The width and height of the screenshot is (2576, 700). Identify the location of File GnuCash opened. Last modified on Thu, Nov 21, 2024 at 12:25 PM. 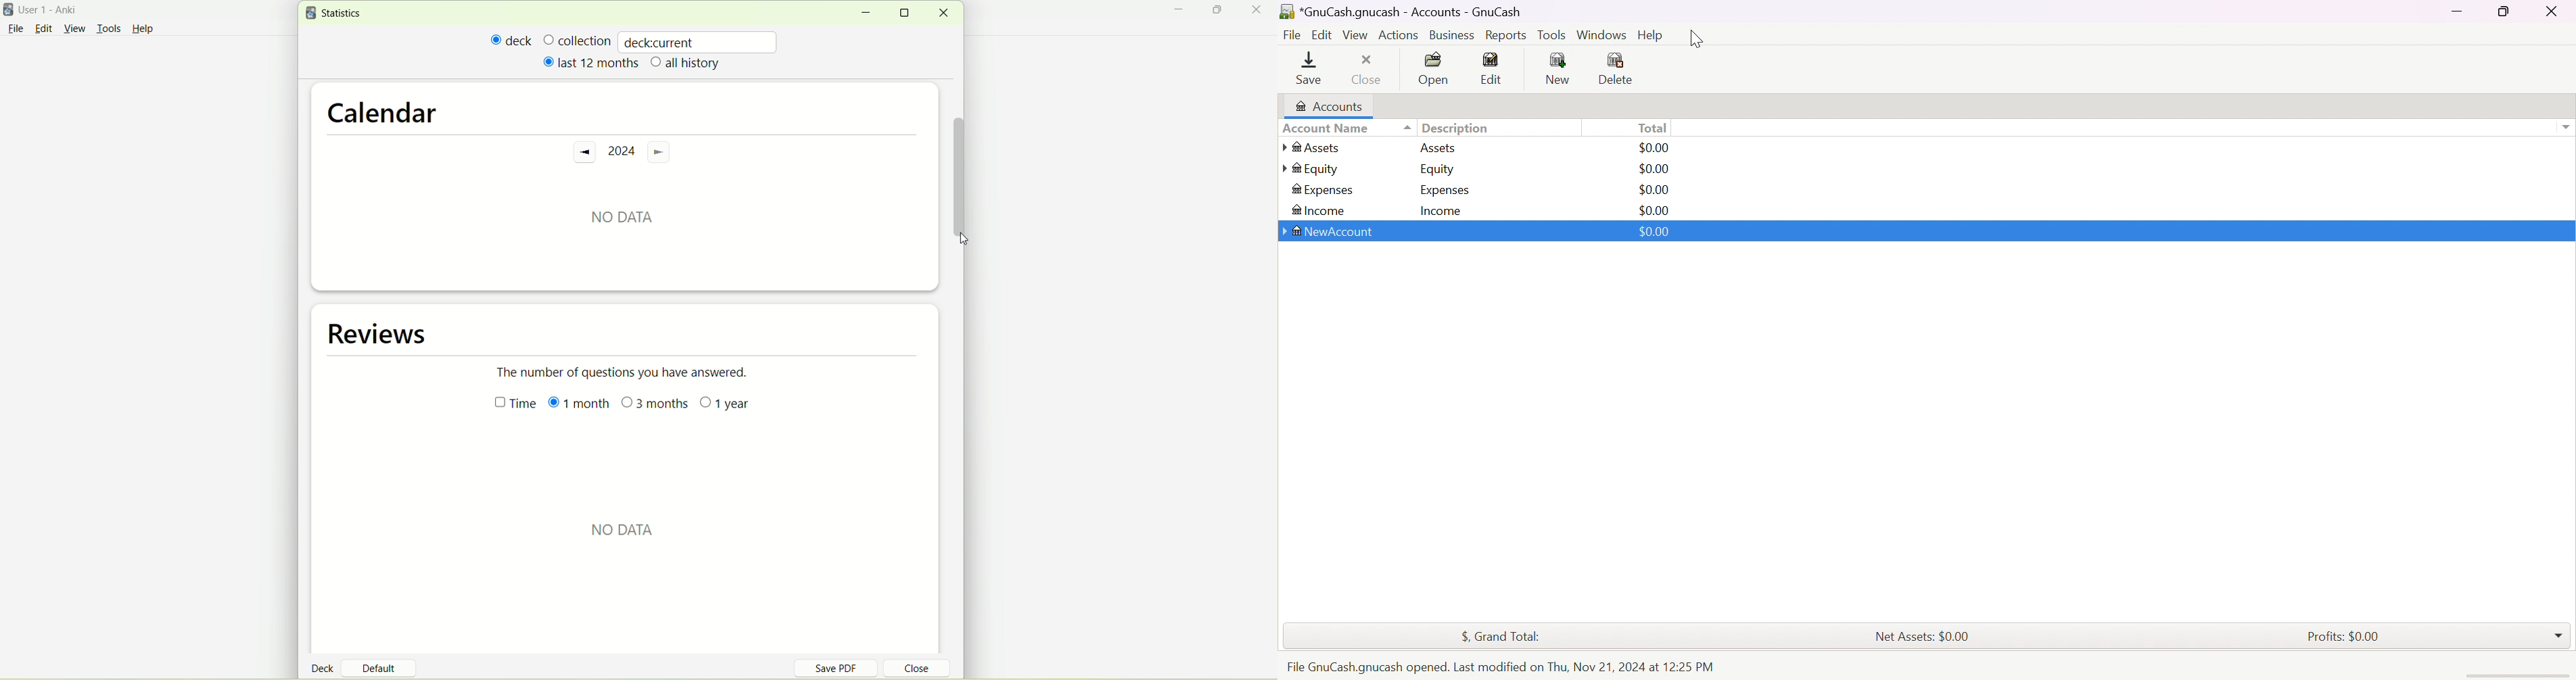
(1499, 666).